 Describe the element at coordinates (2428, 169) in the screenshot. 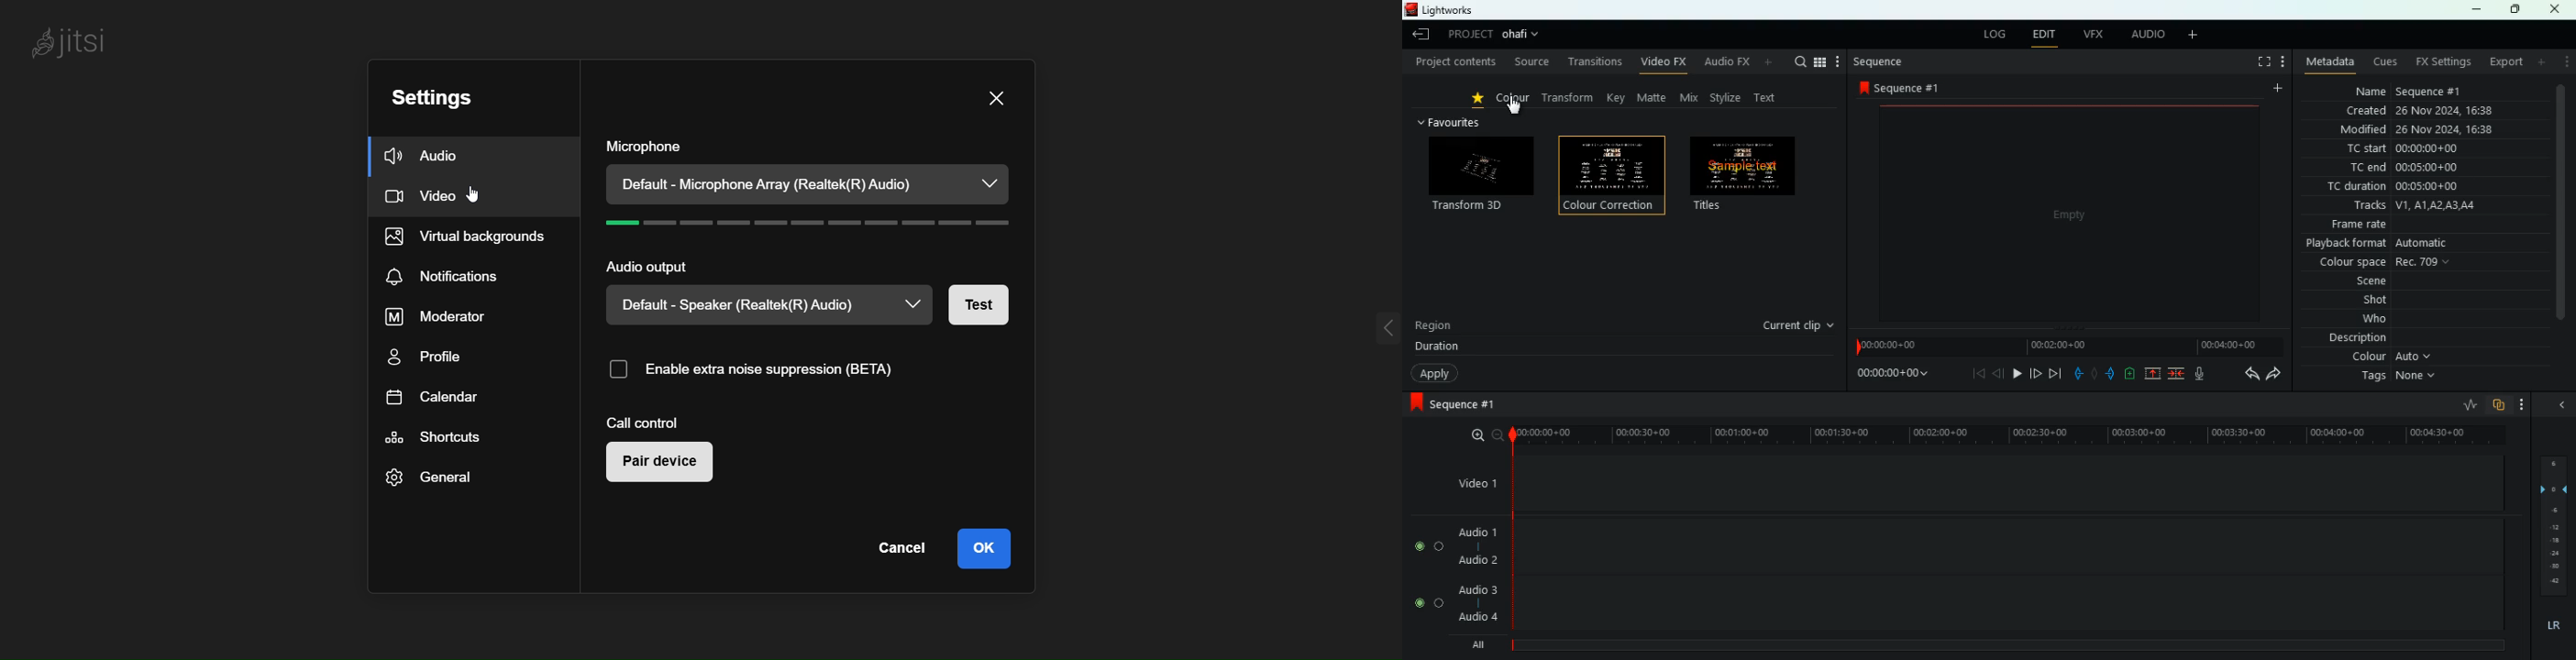

I see `tc end` at that location.